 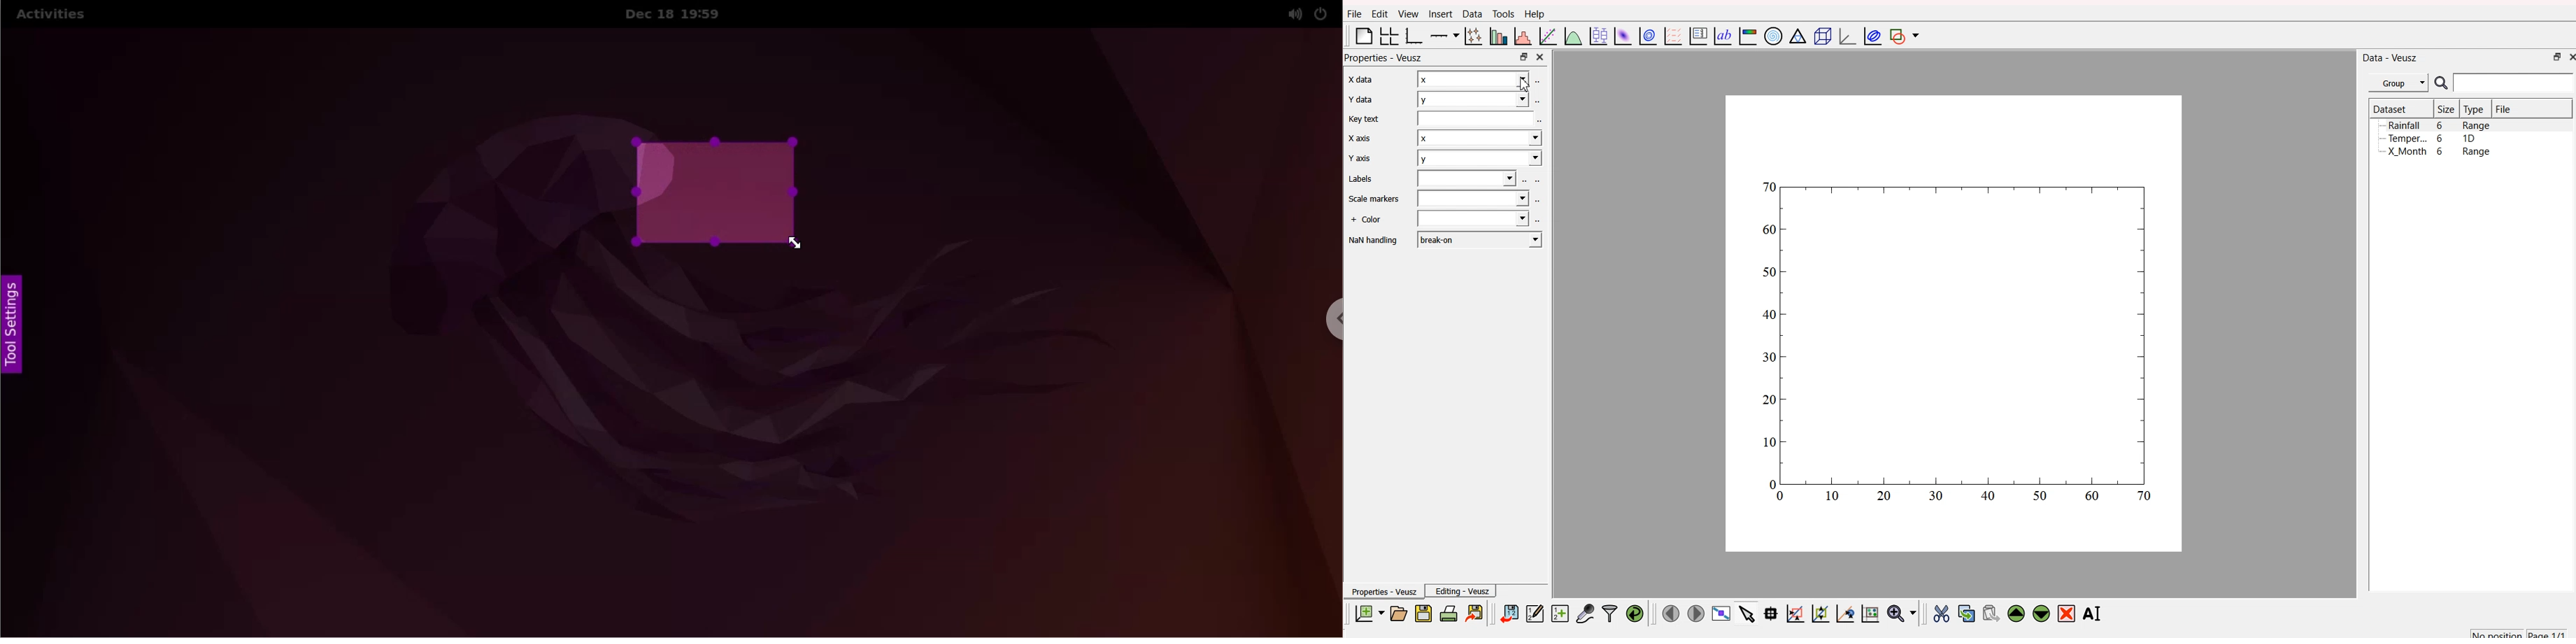 I want to click on reset graph axes, so click(x=1873, y=612).